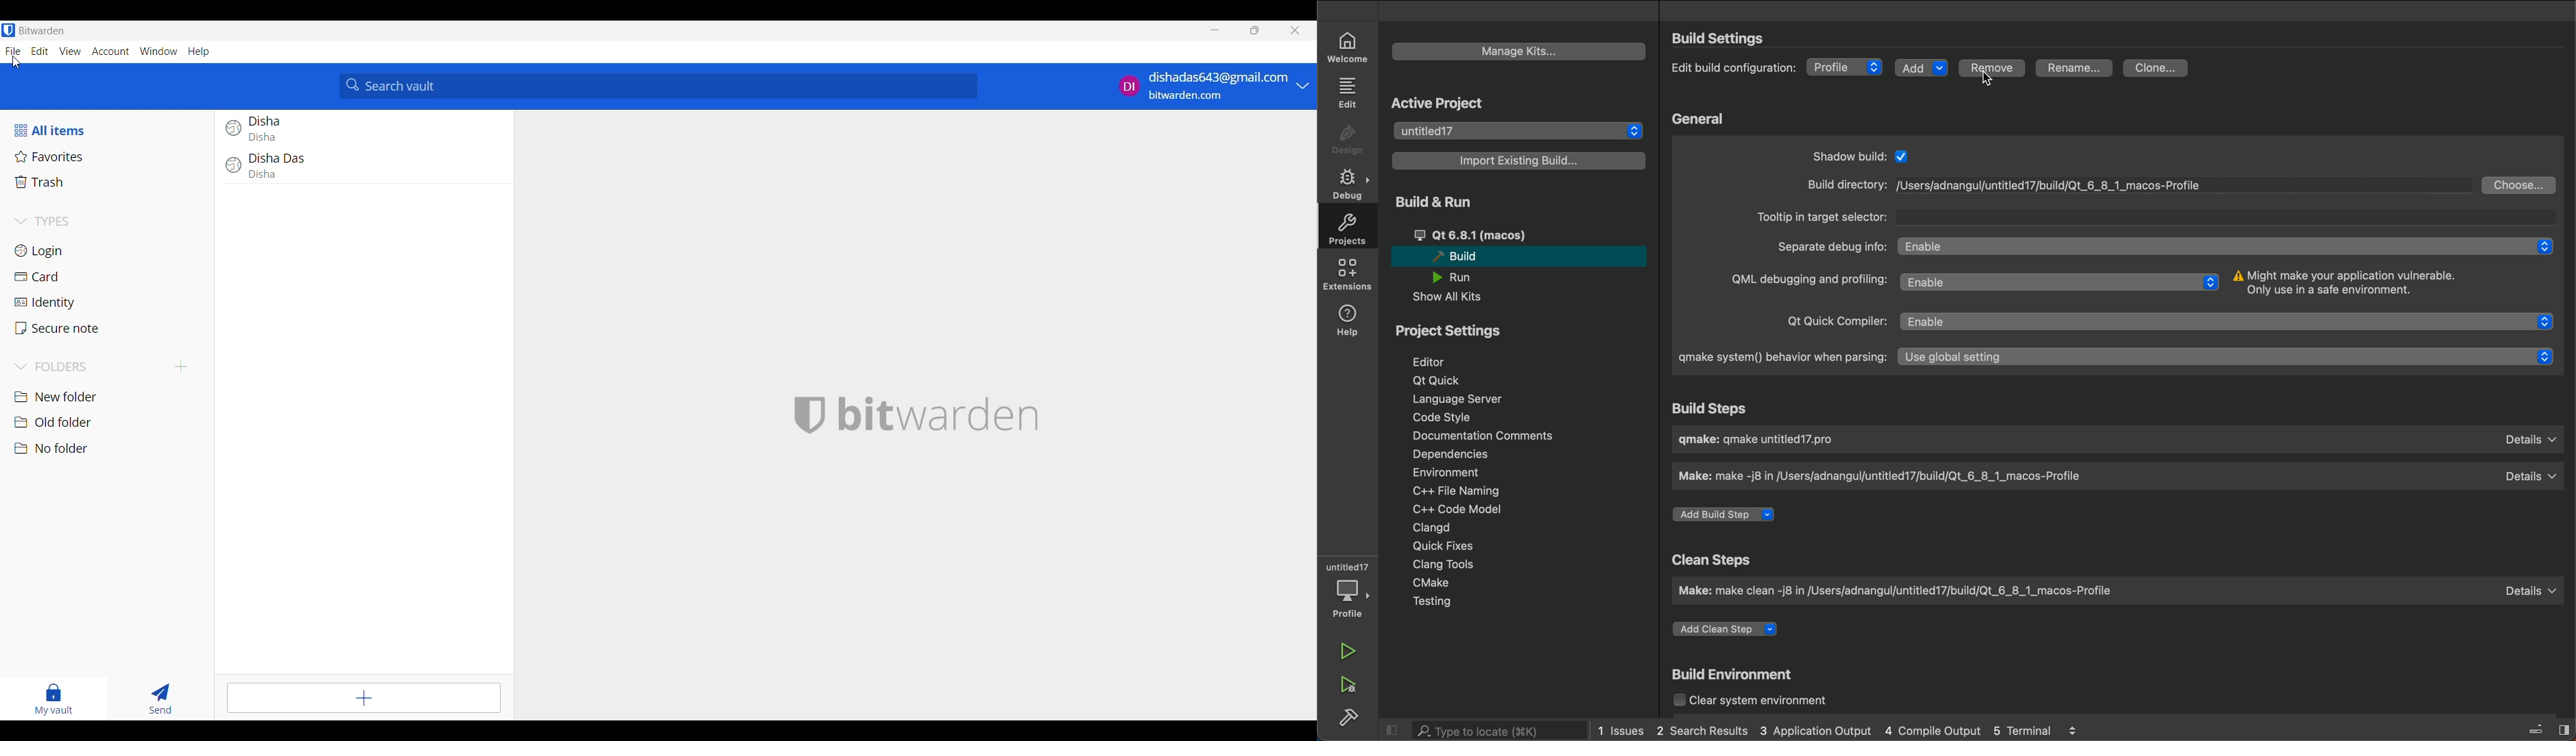  Describe the element at coordinates (363, 698) in the screenshot. I see `Add item` at that location.